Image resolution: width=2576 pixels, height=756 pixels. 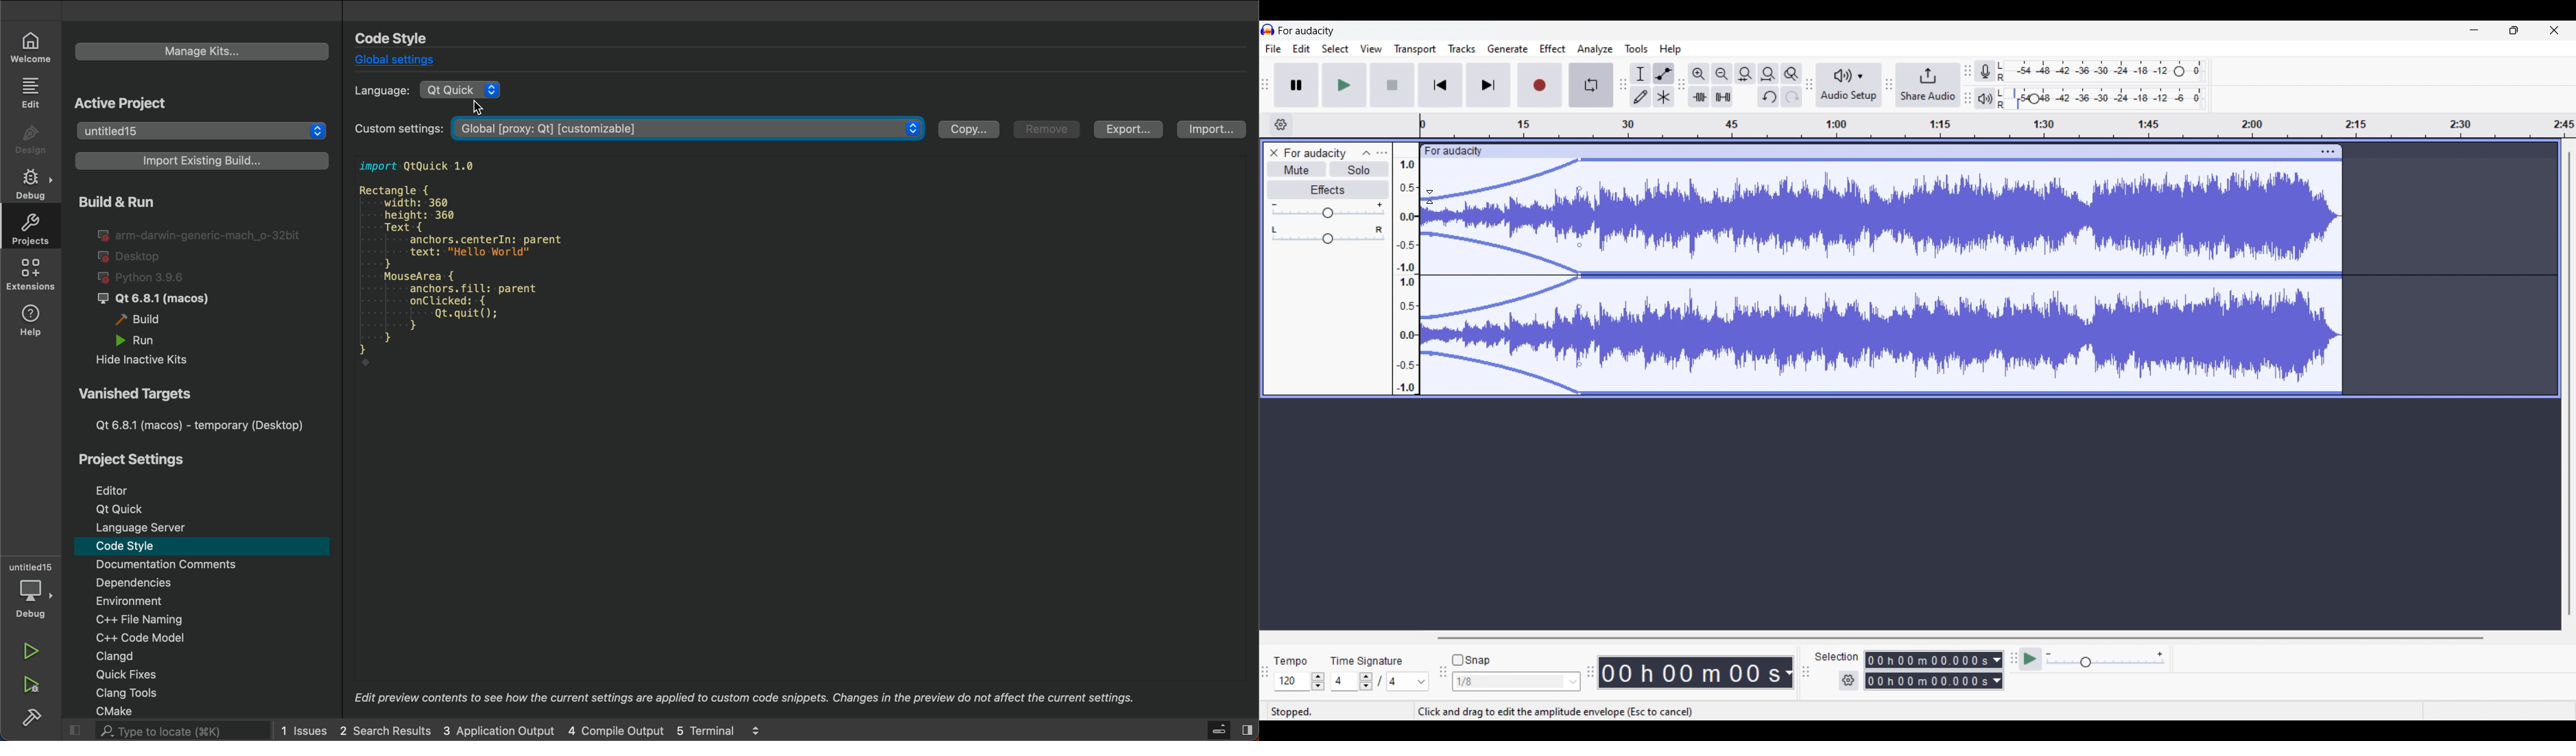 What do you see at coordinates (32, 93) in the screenshot?
I see `edit` at bounding box center [32, 93].